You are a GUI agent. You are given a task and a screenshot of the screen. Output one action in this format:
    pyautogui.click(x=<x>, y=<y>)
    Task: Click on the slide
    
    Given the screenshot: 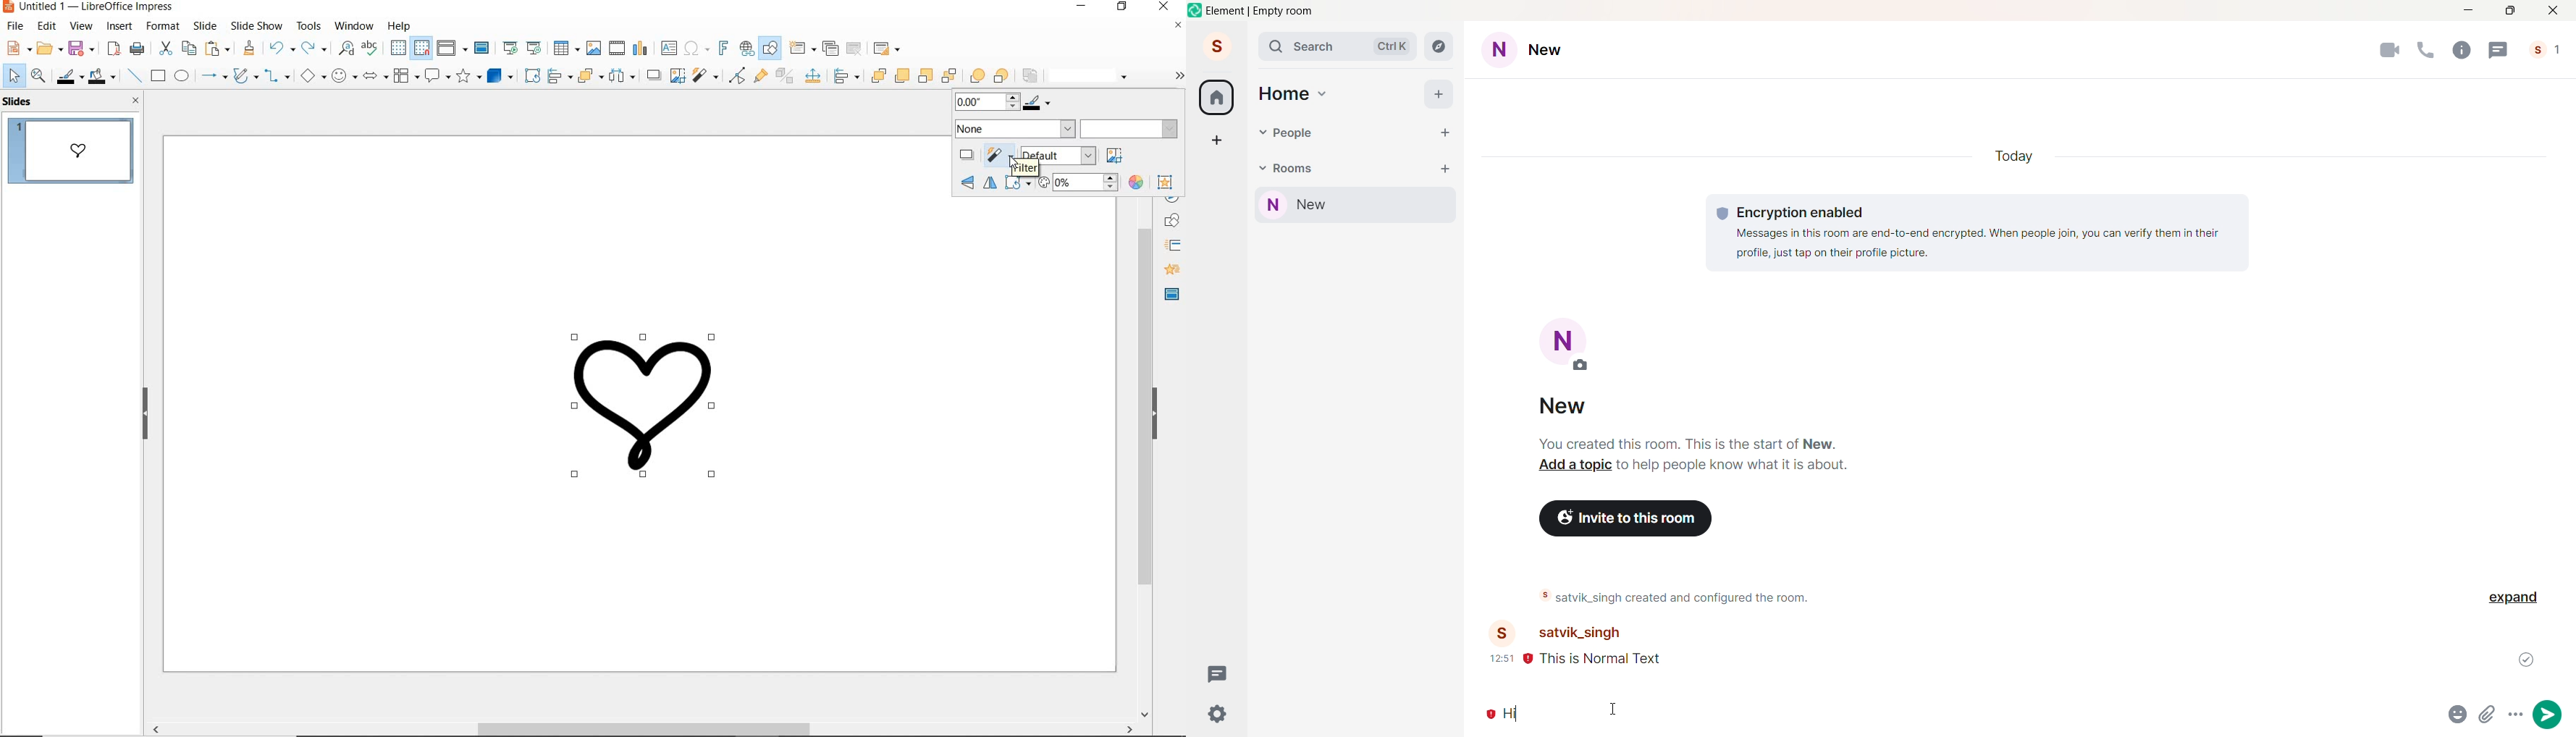 What is the action you would take?
    pyautogui.click(x=205, y=25)
    